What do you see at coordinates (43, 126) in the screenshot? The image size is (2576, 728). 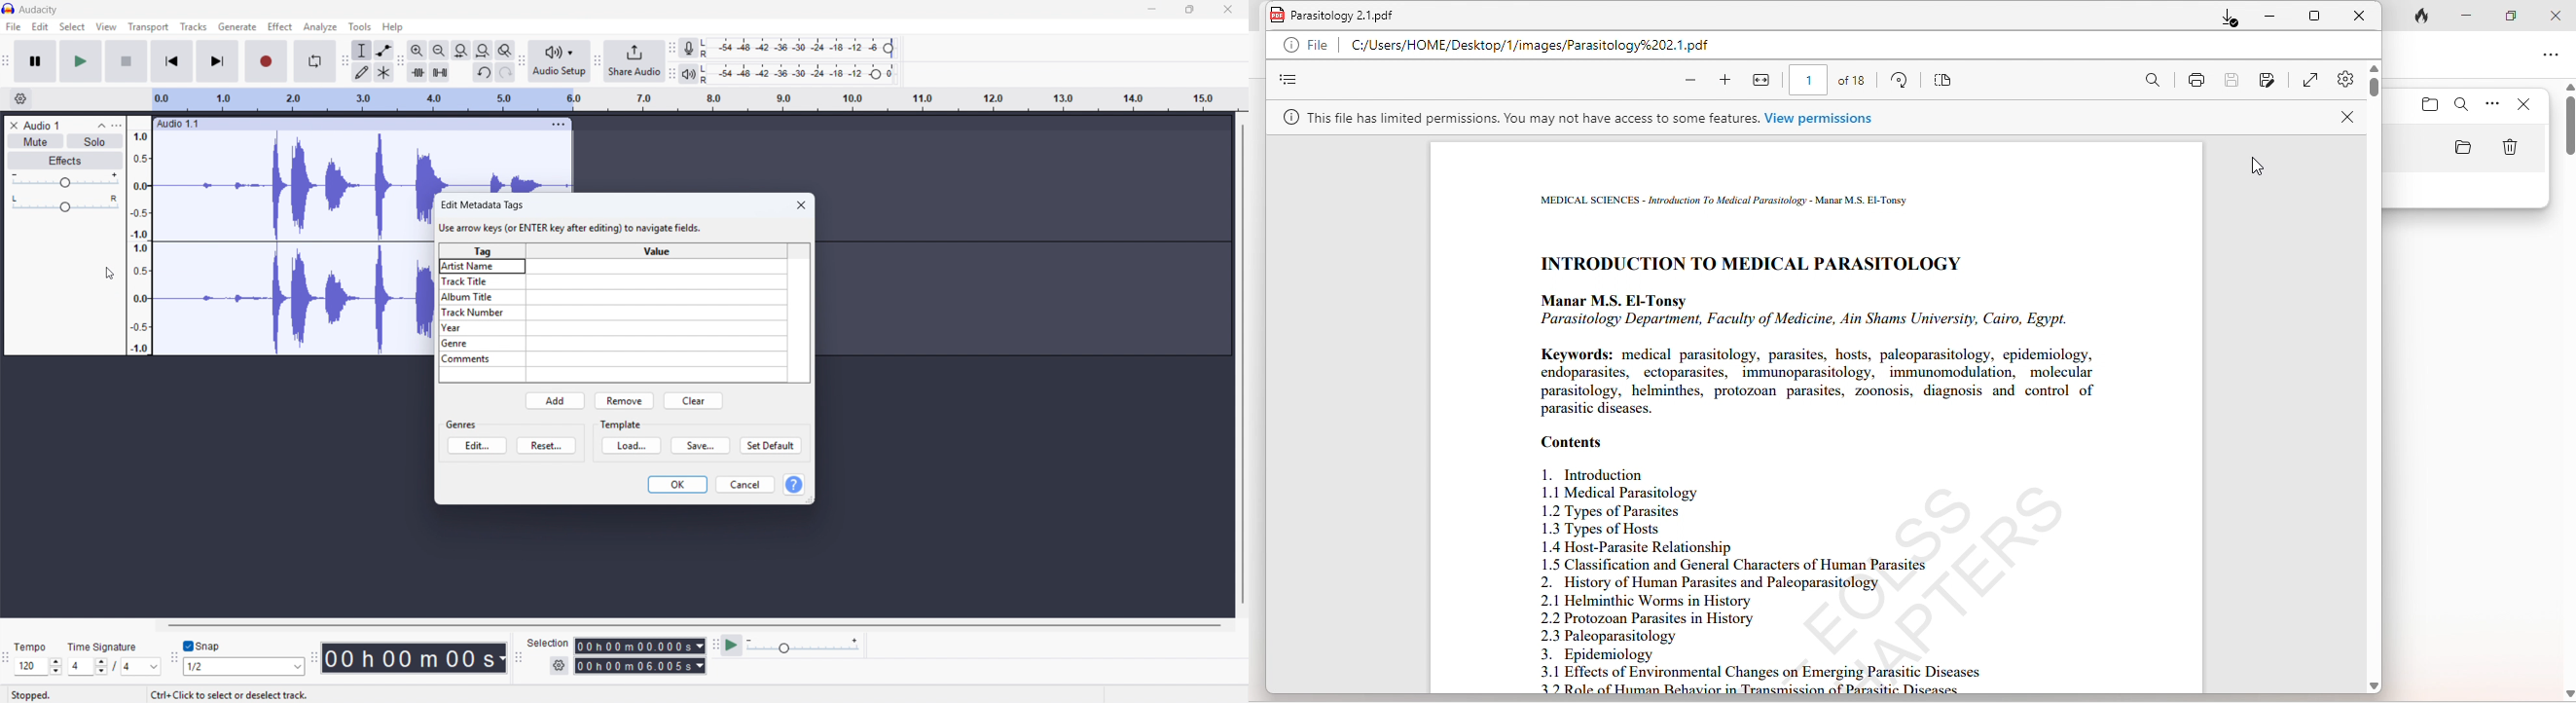 I see `track title` at bounding box center [43, 126].